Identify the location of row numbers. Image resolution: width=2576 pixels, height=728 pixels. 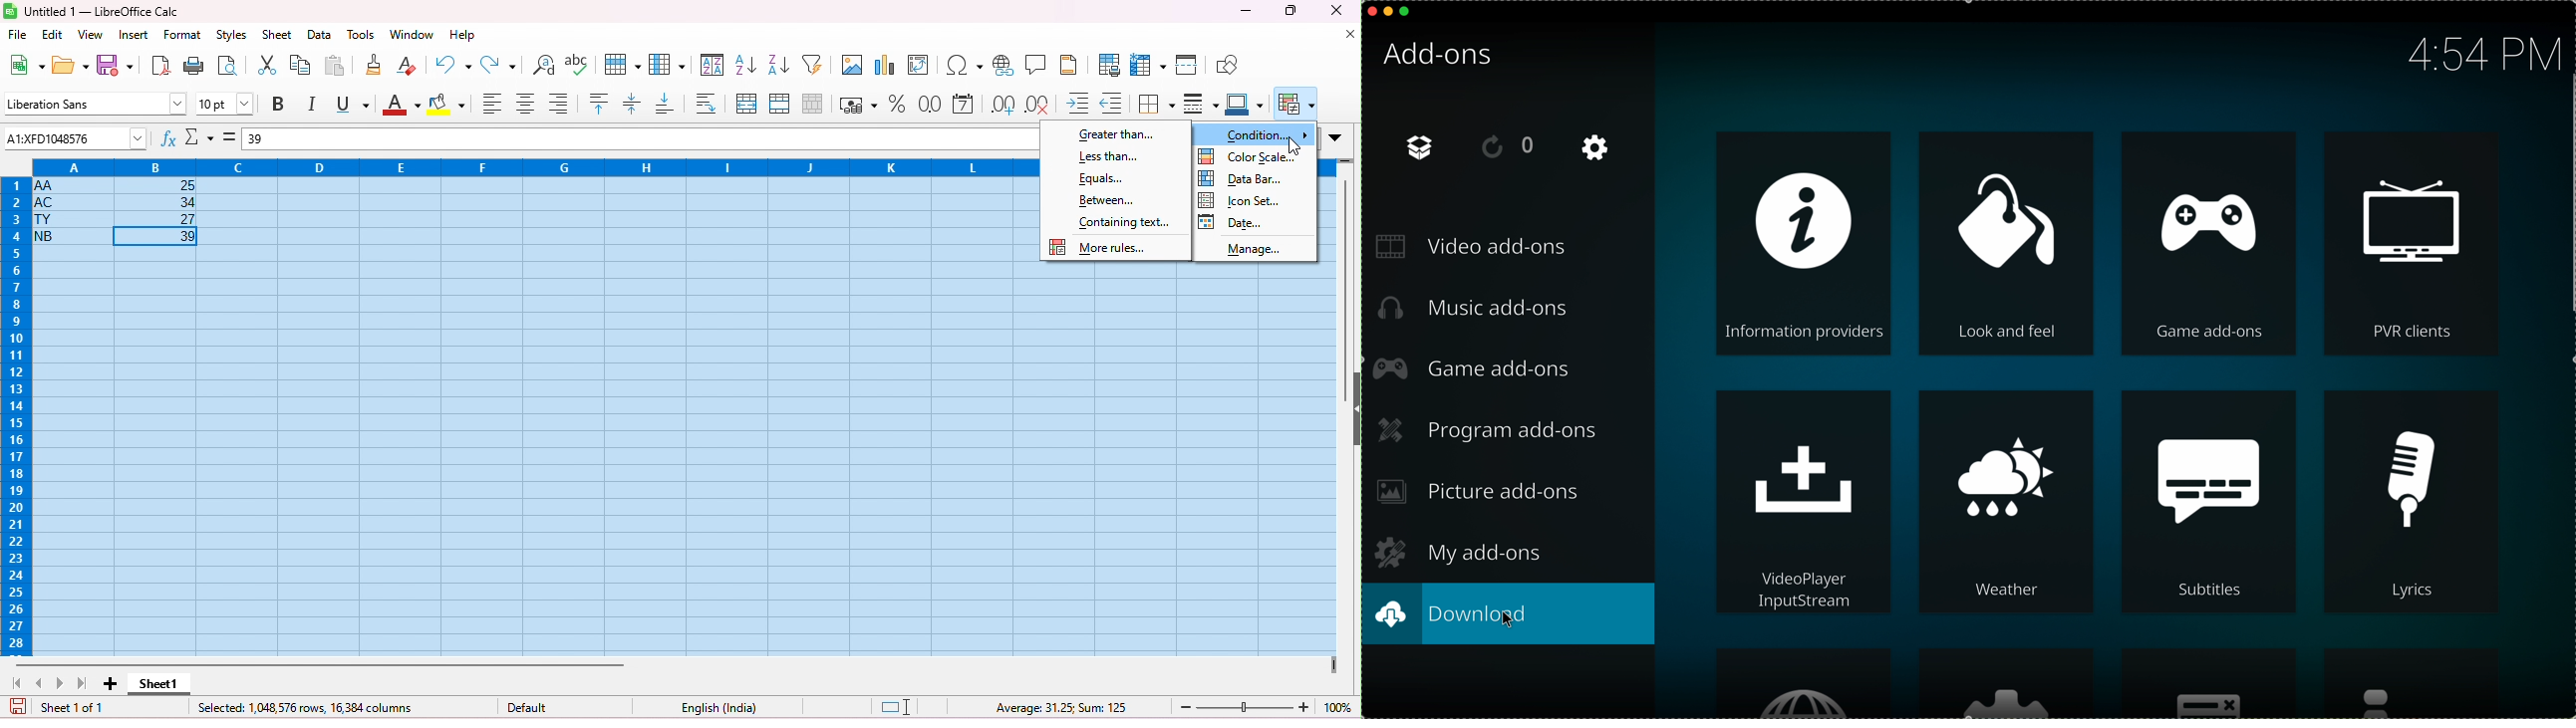
(14, 418).